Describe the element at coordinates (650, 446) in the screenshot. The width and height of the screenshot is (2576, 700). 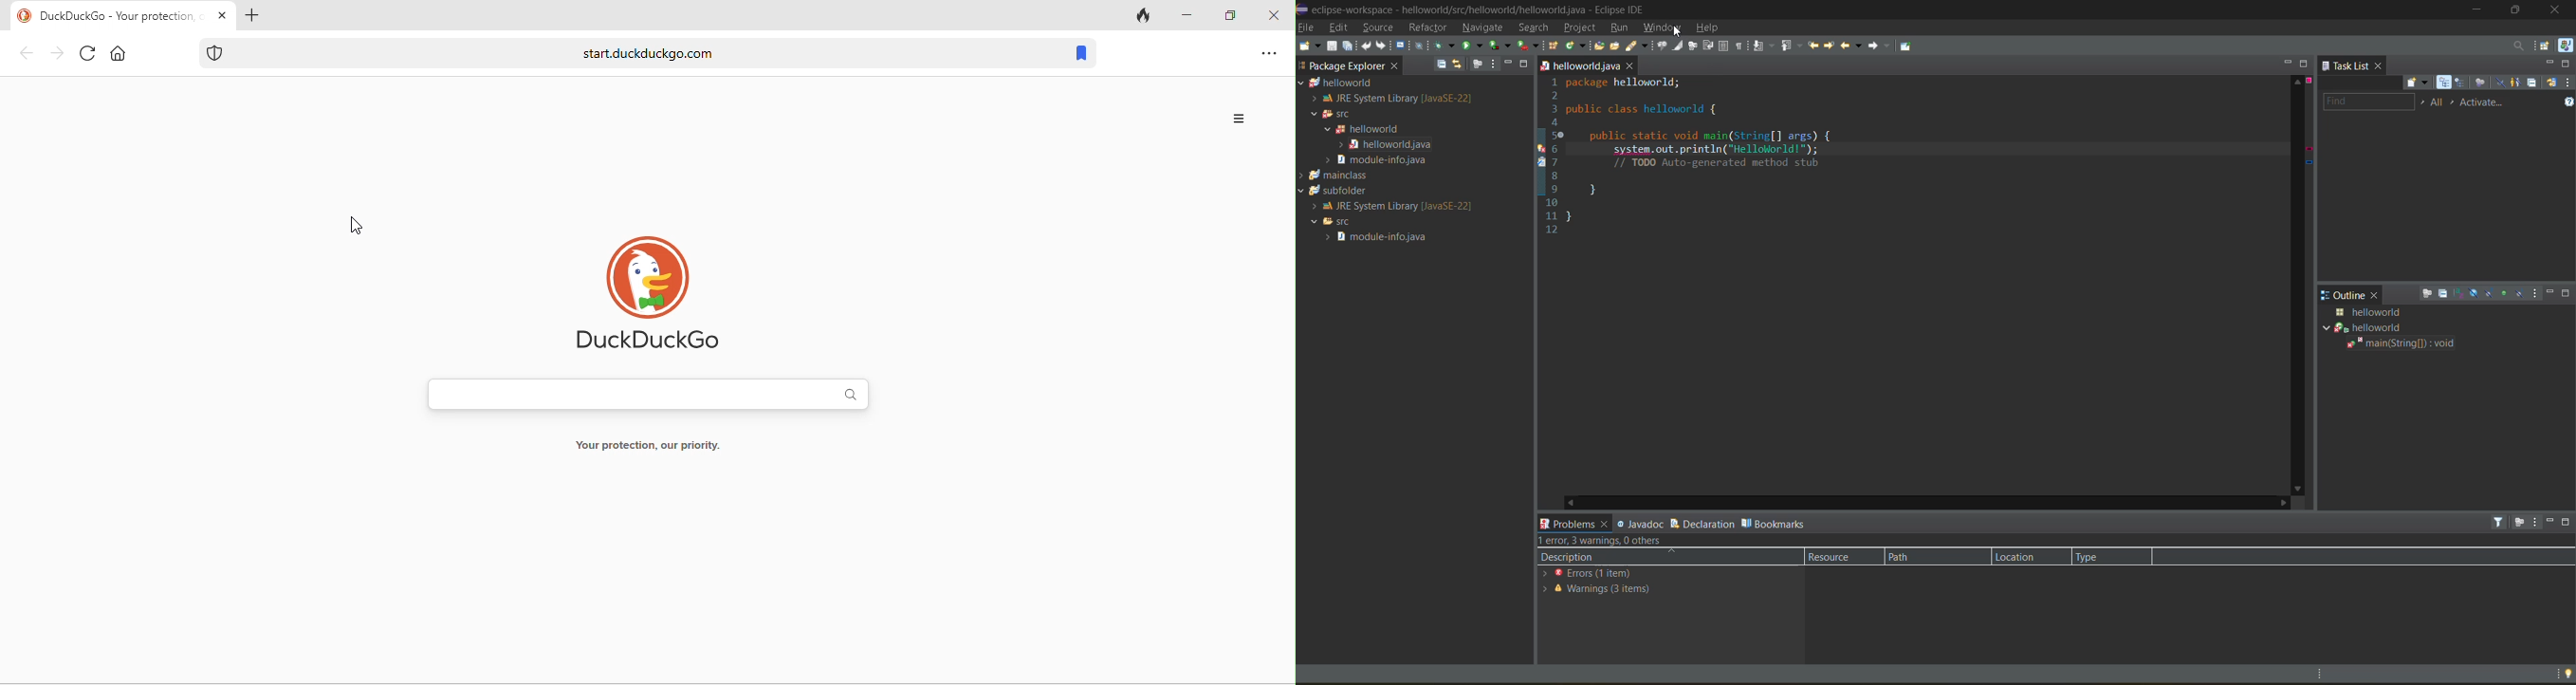
I see `Your protection our priority` at that location.